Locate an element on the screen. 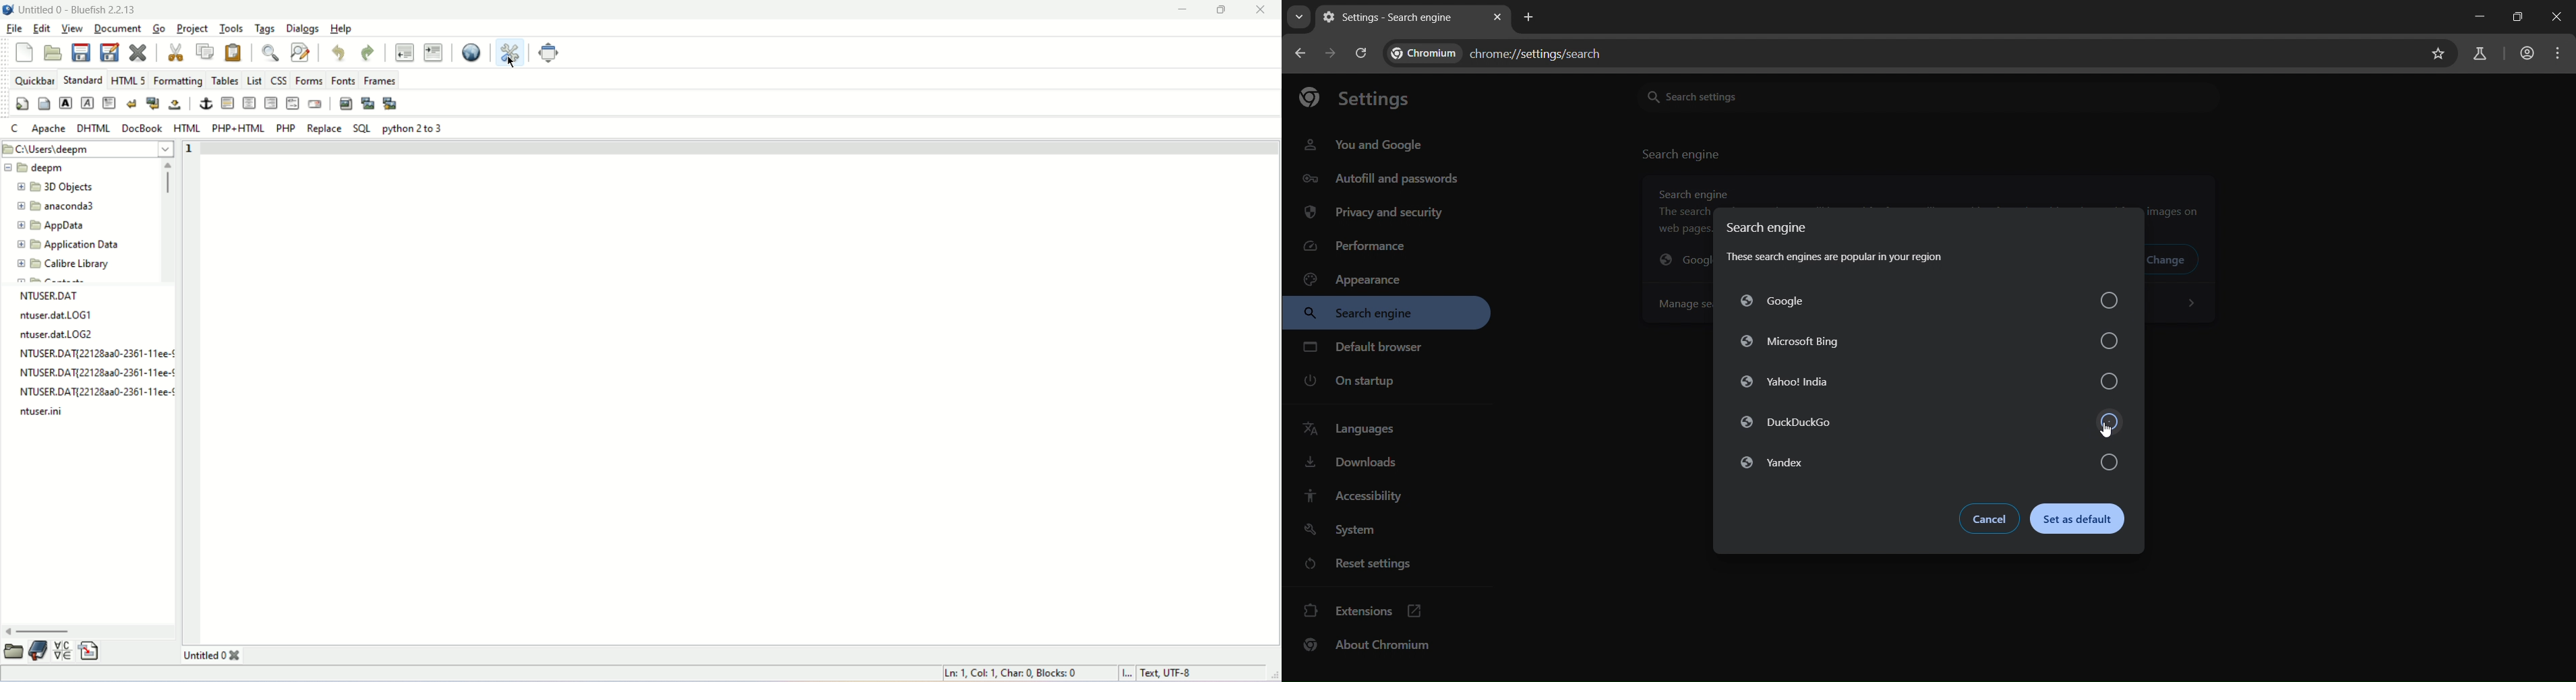 This screenshot has height=700, width=2576. help is located at coordinates (342, 28).